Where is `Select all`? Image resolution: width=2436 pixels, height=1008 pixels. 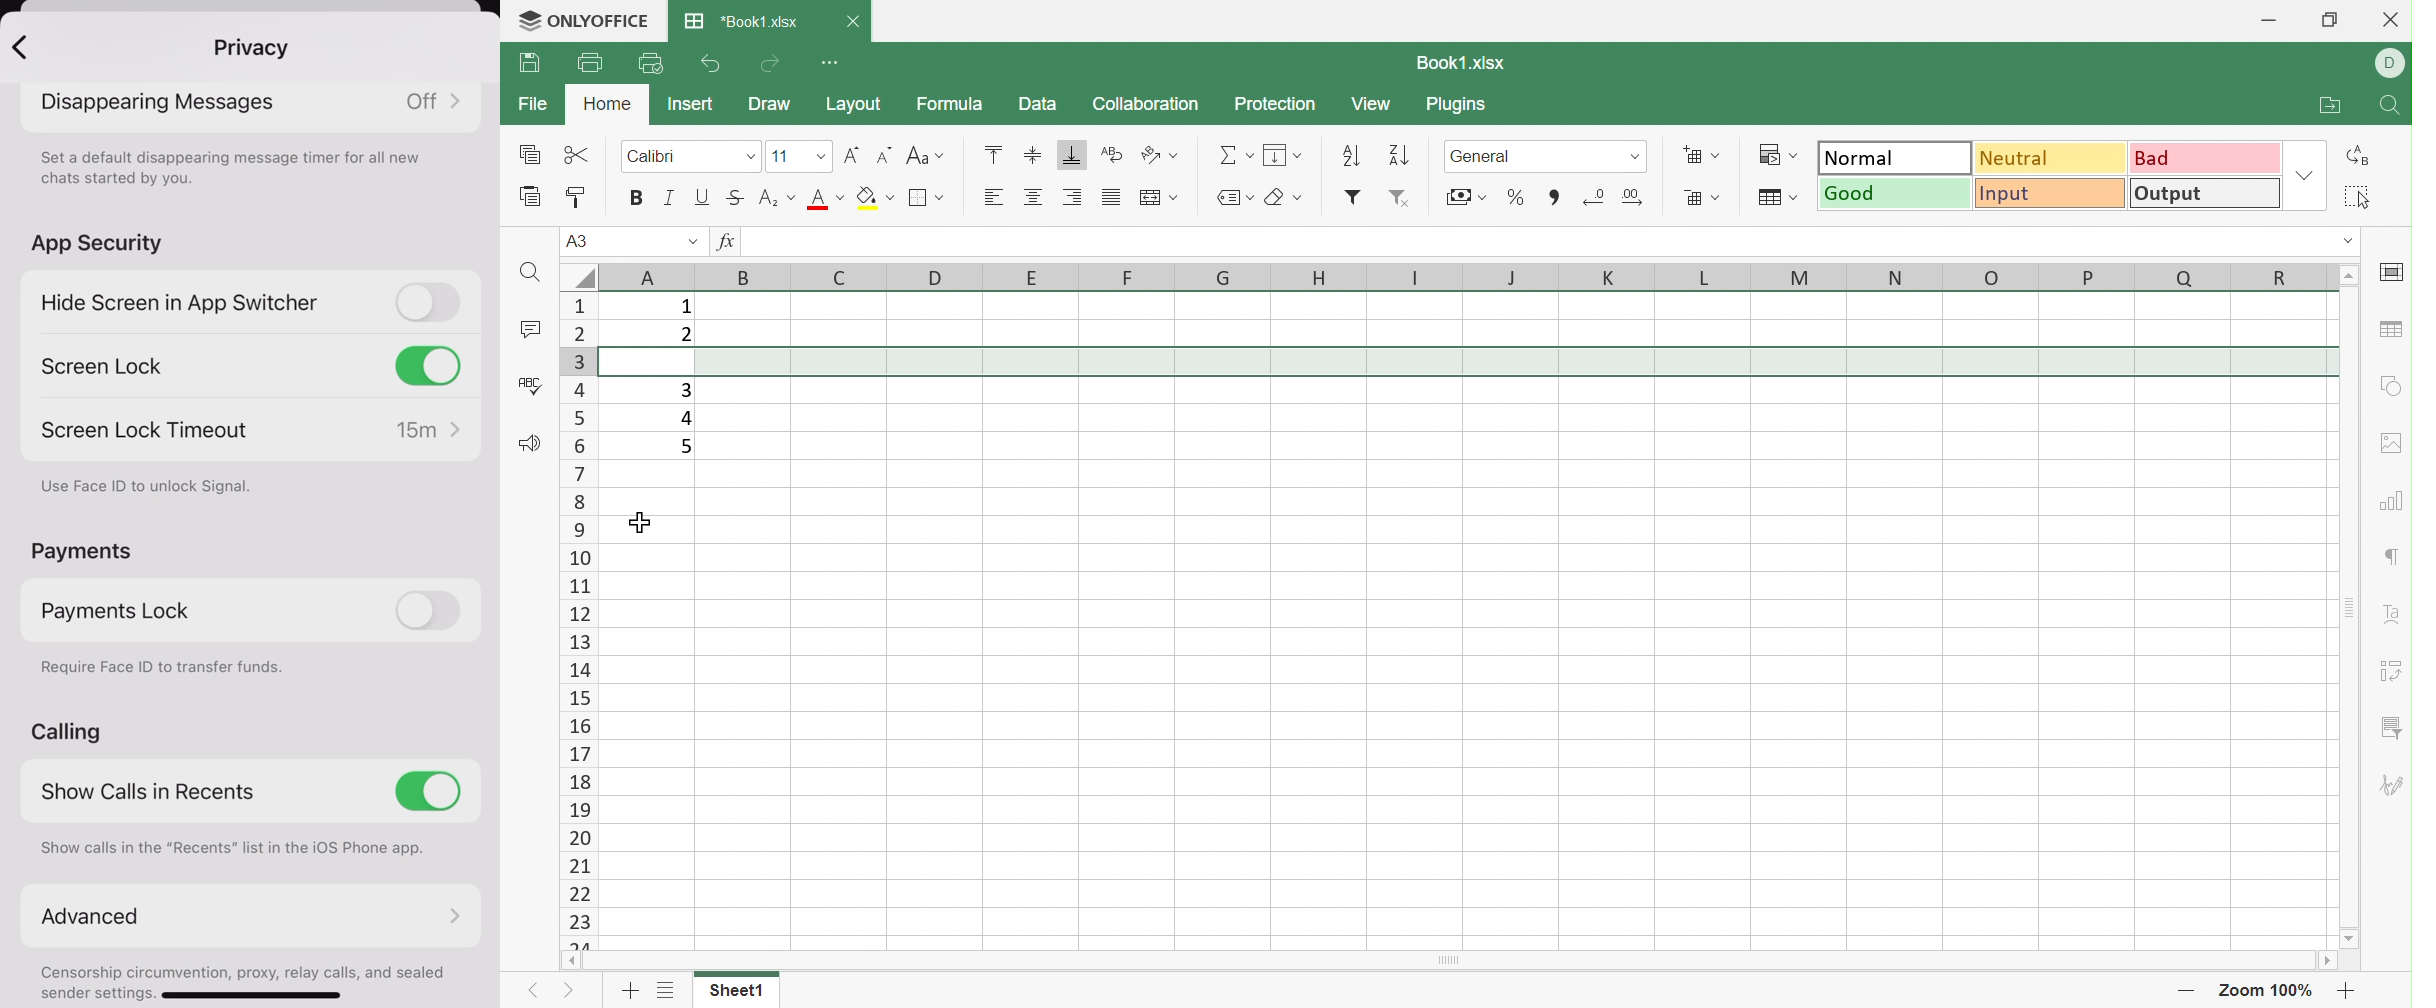 Select all is located at coordinates (2354, 198).